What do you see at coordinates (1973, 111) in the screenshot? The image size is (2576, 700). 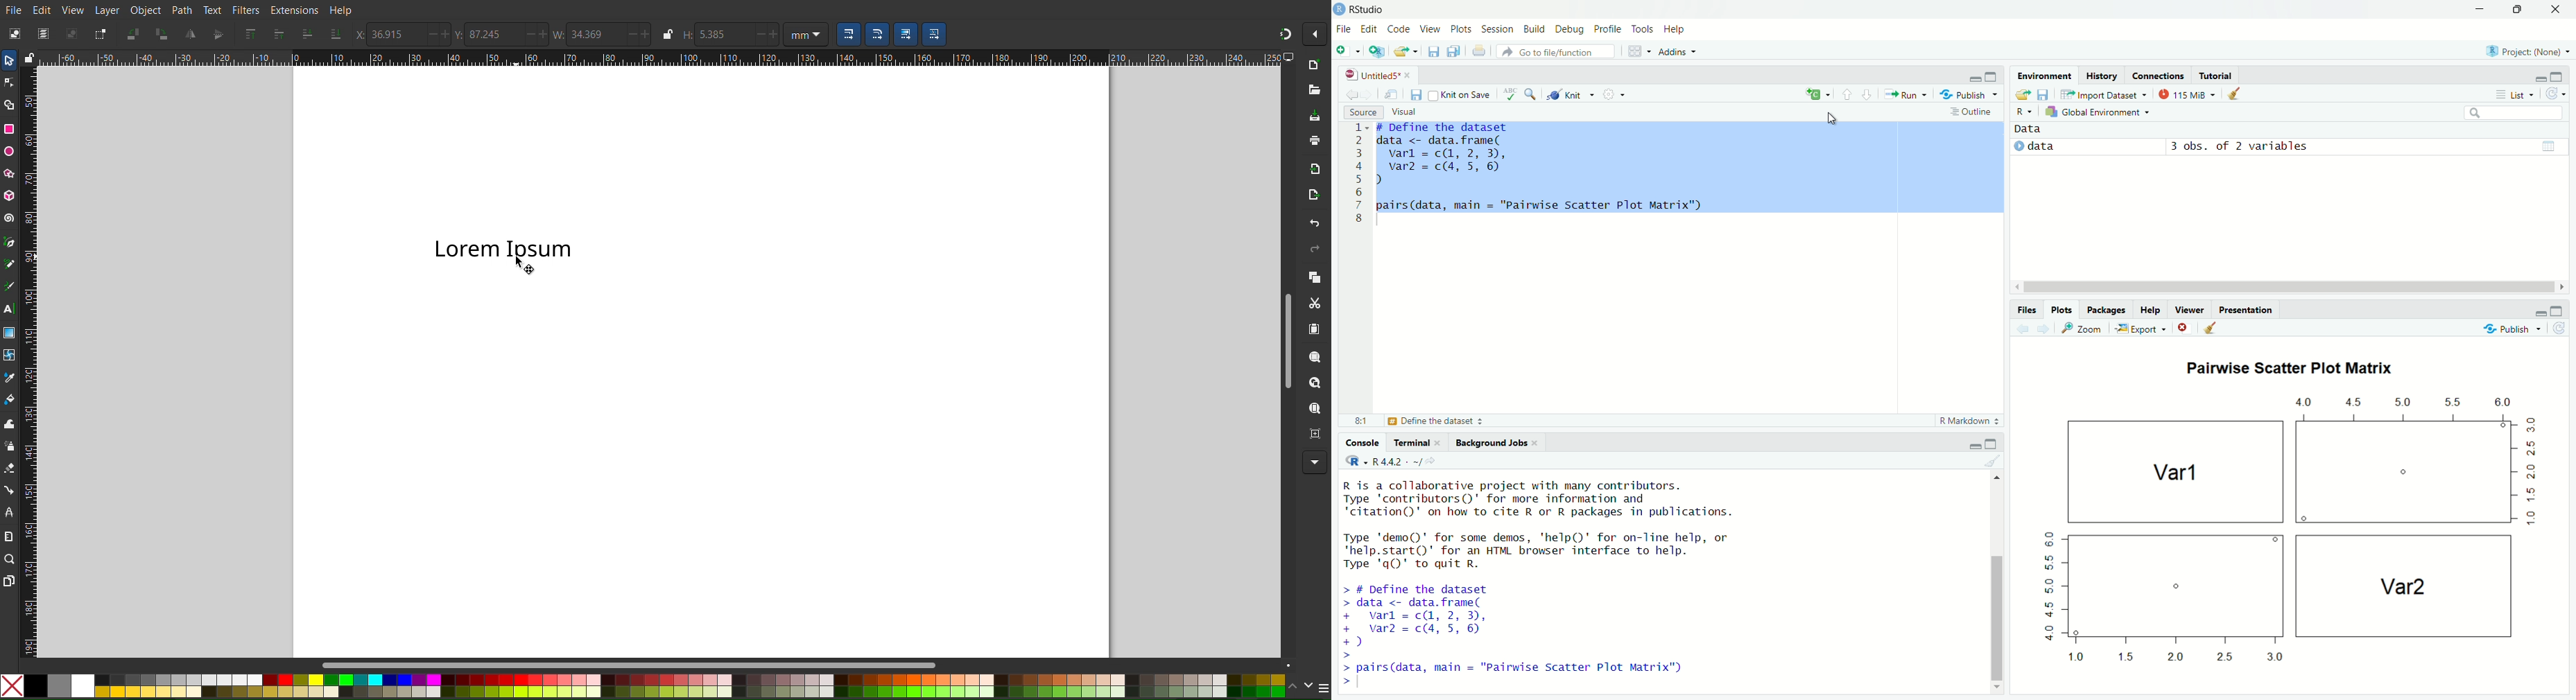 I see `Show document outline (Ctrl + Shift + O)` at bounding box center [1973, 111].